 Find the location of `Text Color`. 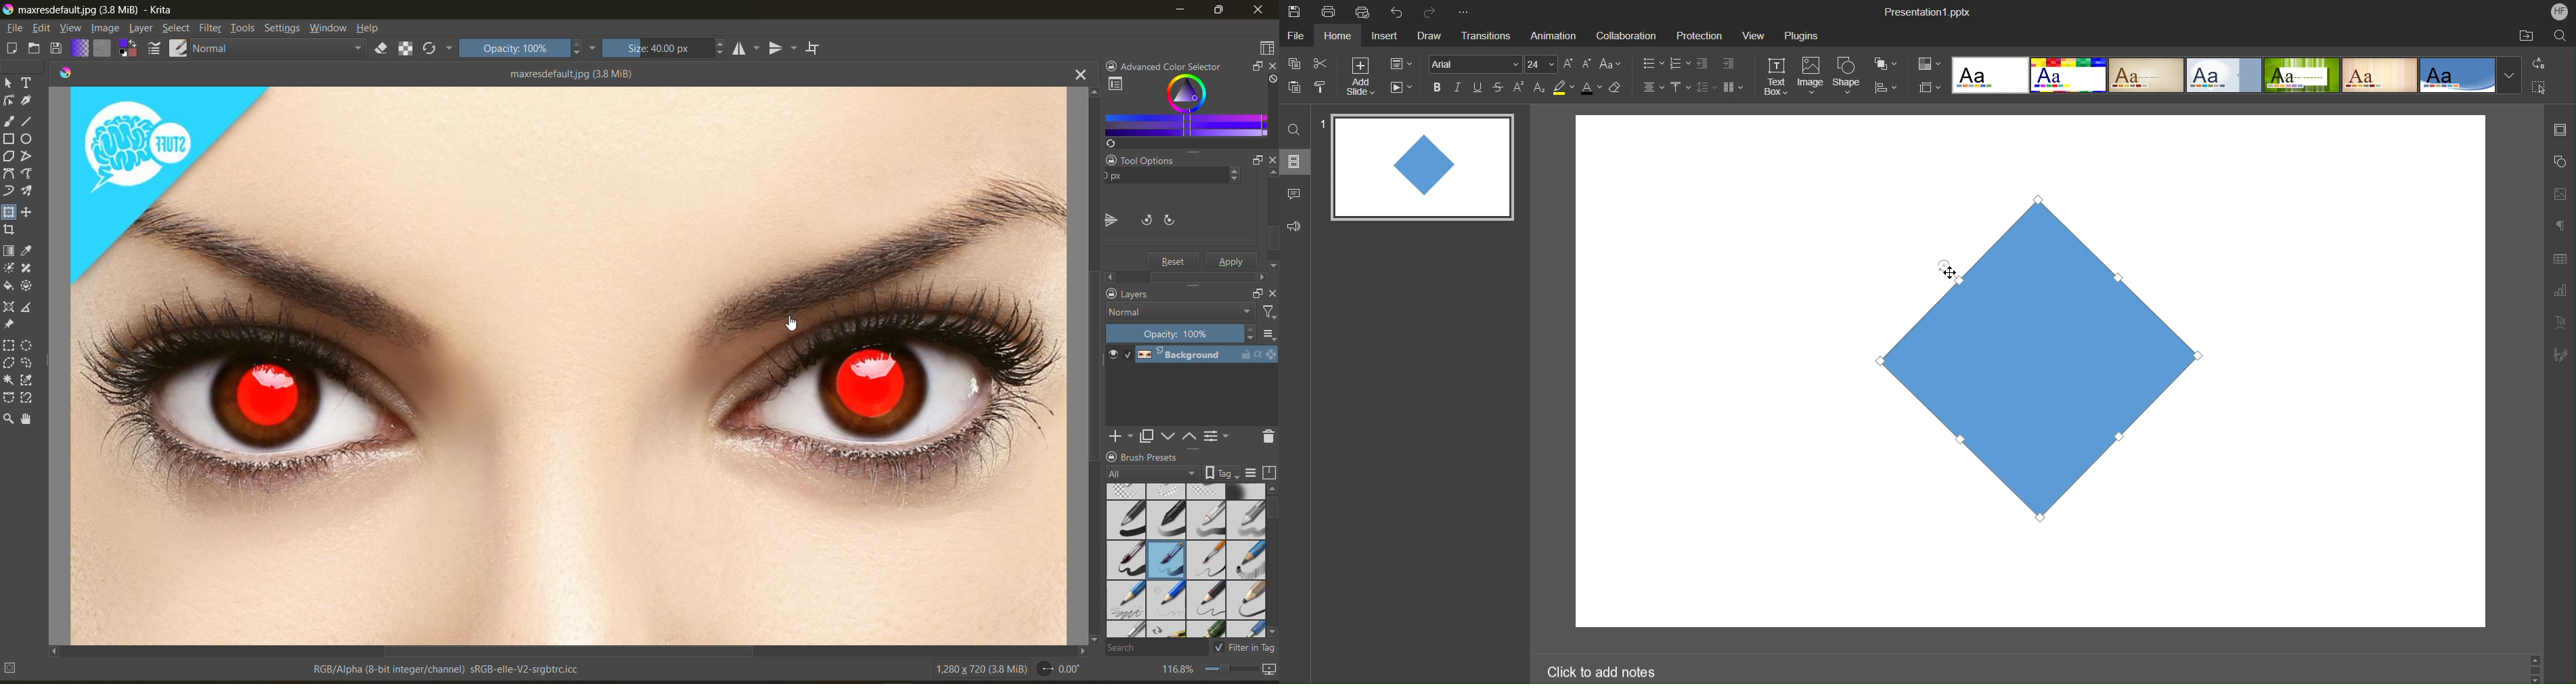

Text Color is located at coordinates (1591, 87).